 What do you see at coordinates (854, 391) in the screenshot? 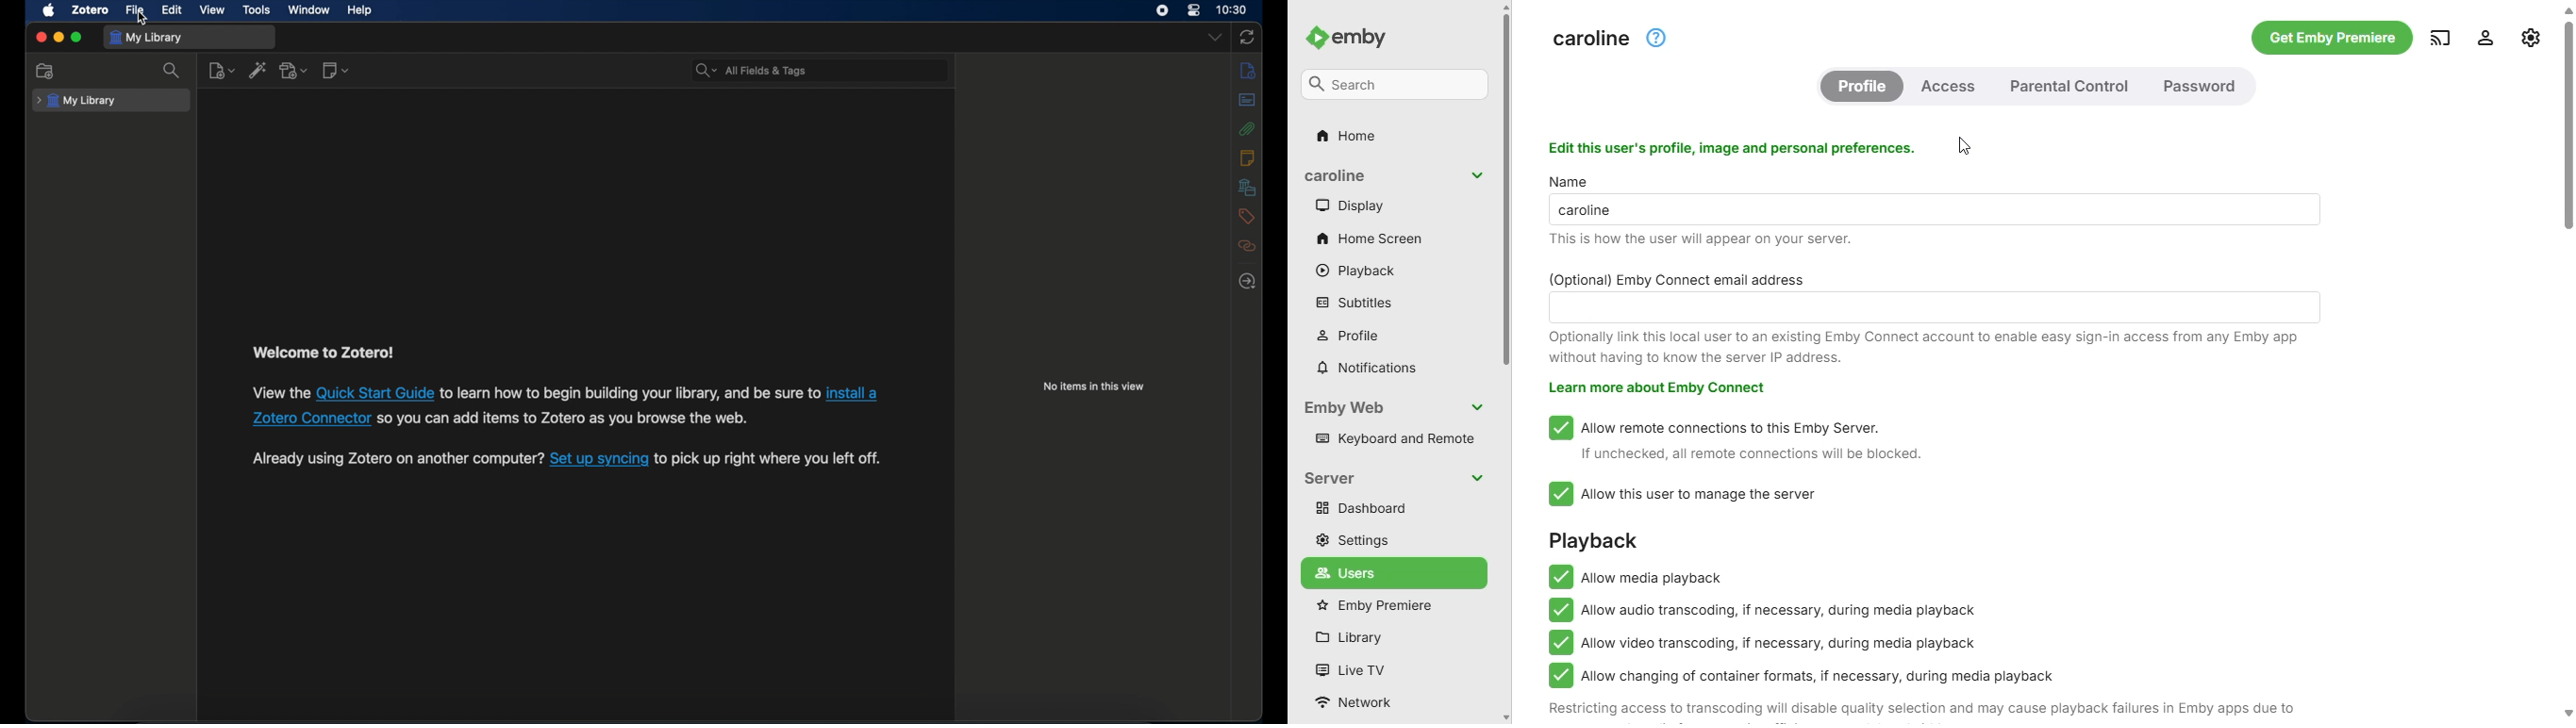
I see `install a` at bounding box center [854, 391].